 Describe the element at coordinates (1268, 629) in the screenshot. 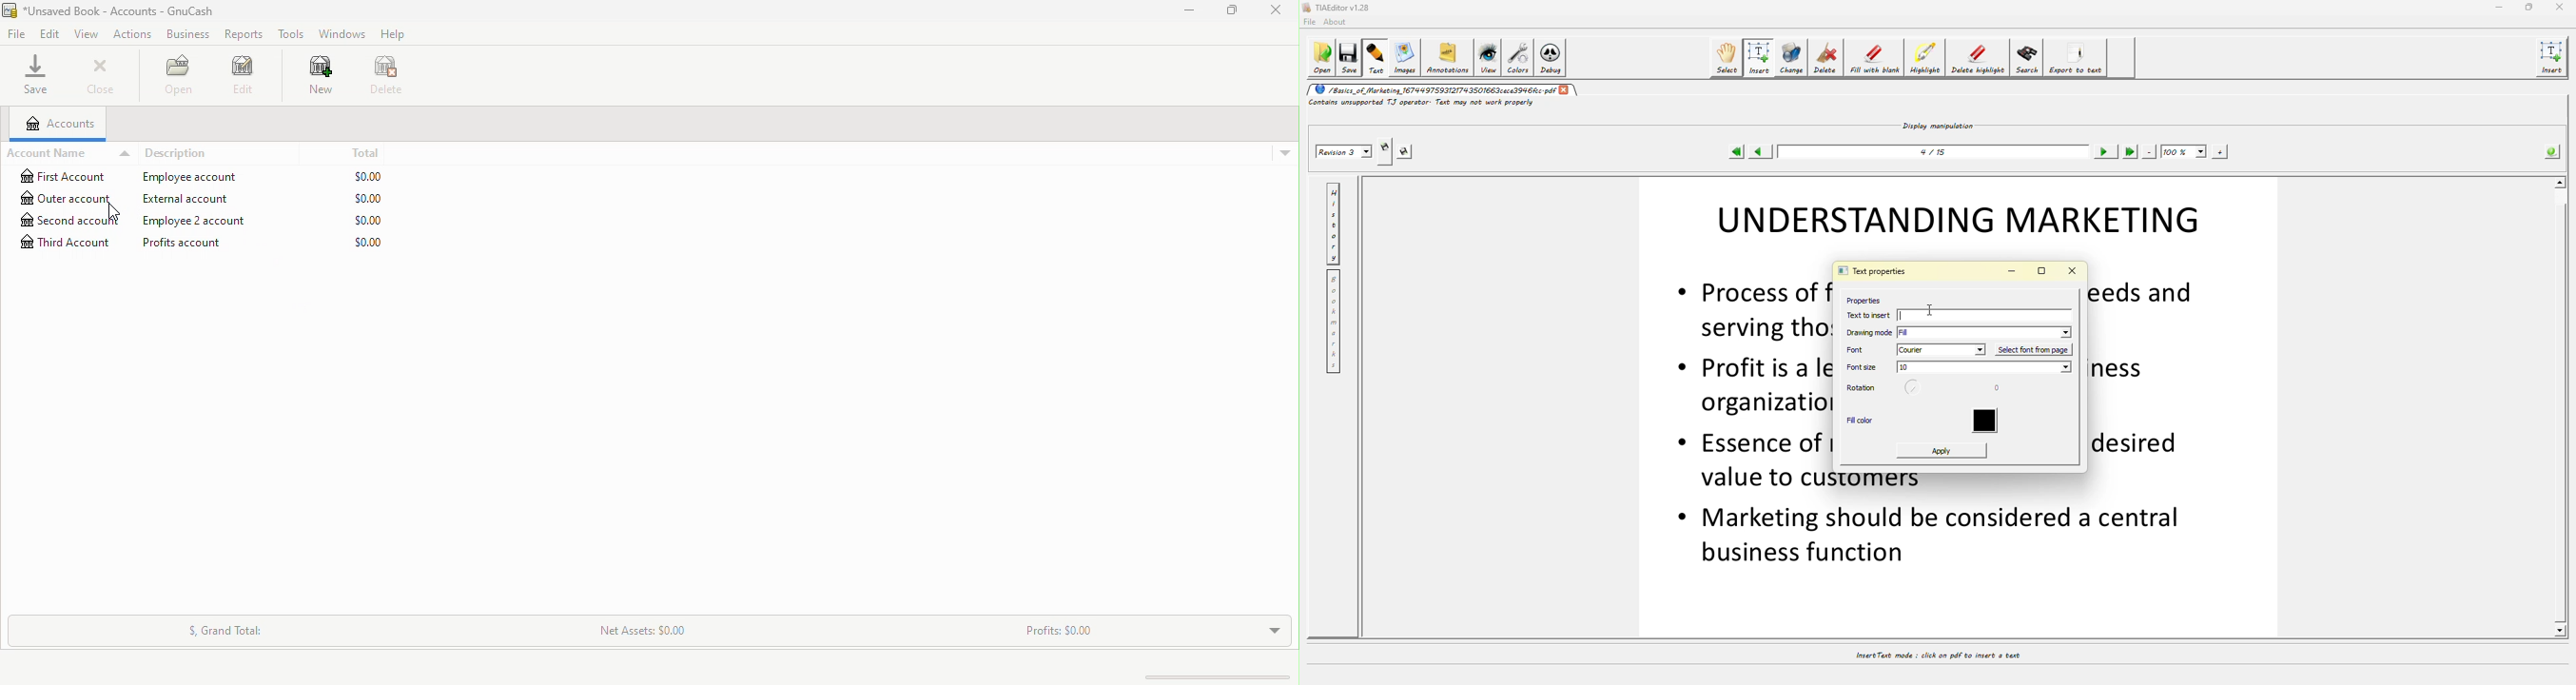

I see `Drop down menu` at that location.